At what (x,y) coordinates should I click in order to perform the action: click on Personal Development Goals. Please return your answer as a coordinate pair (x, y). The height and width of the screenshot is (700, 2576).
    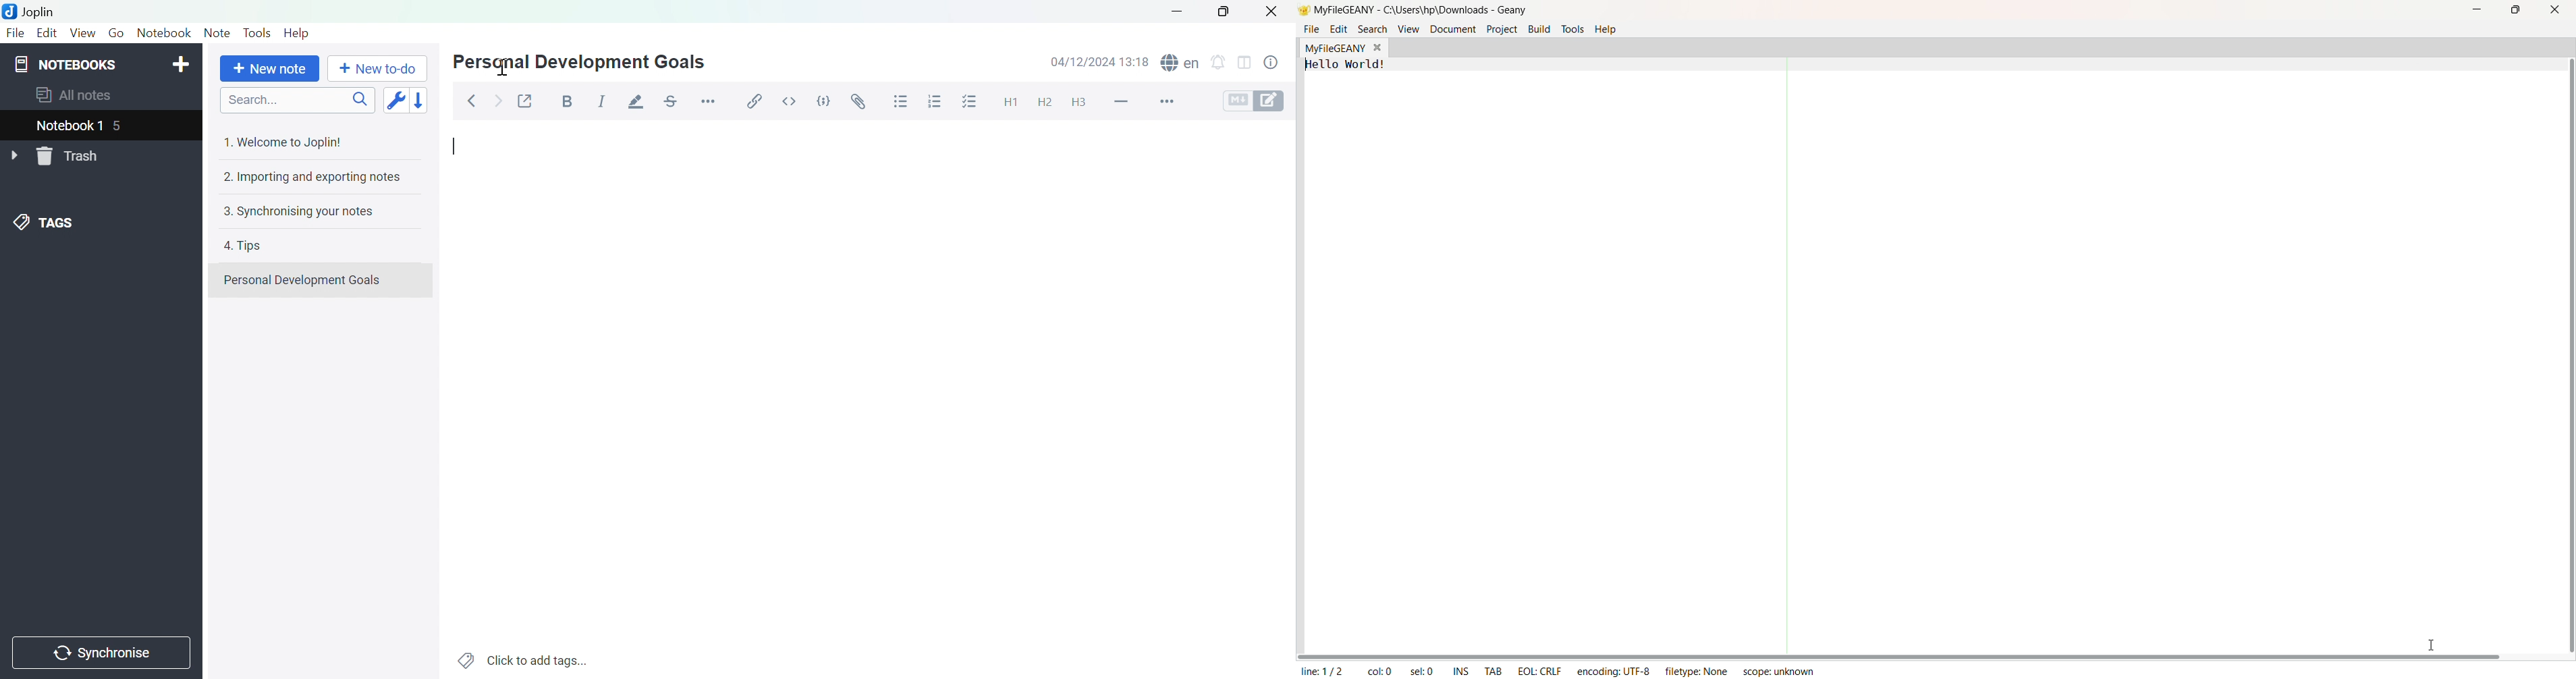
    Looking at the image, I should click on (577, 63).